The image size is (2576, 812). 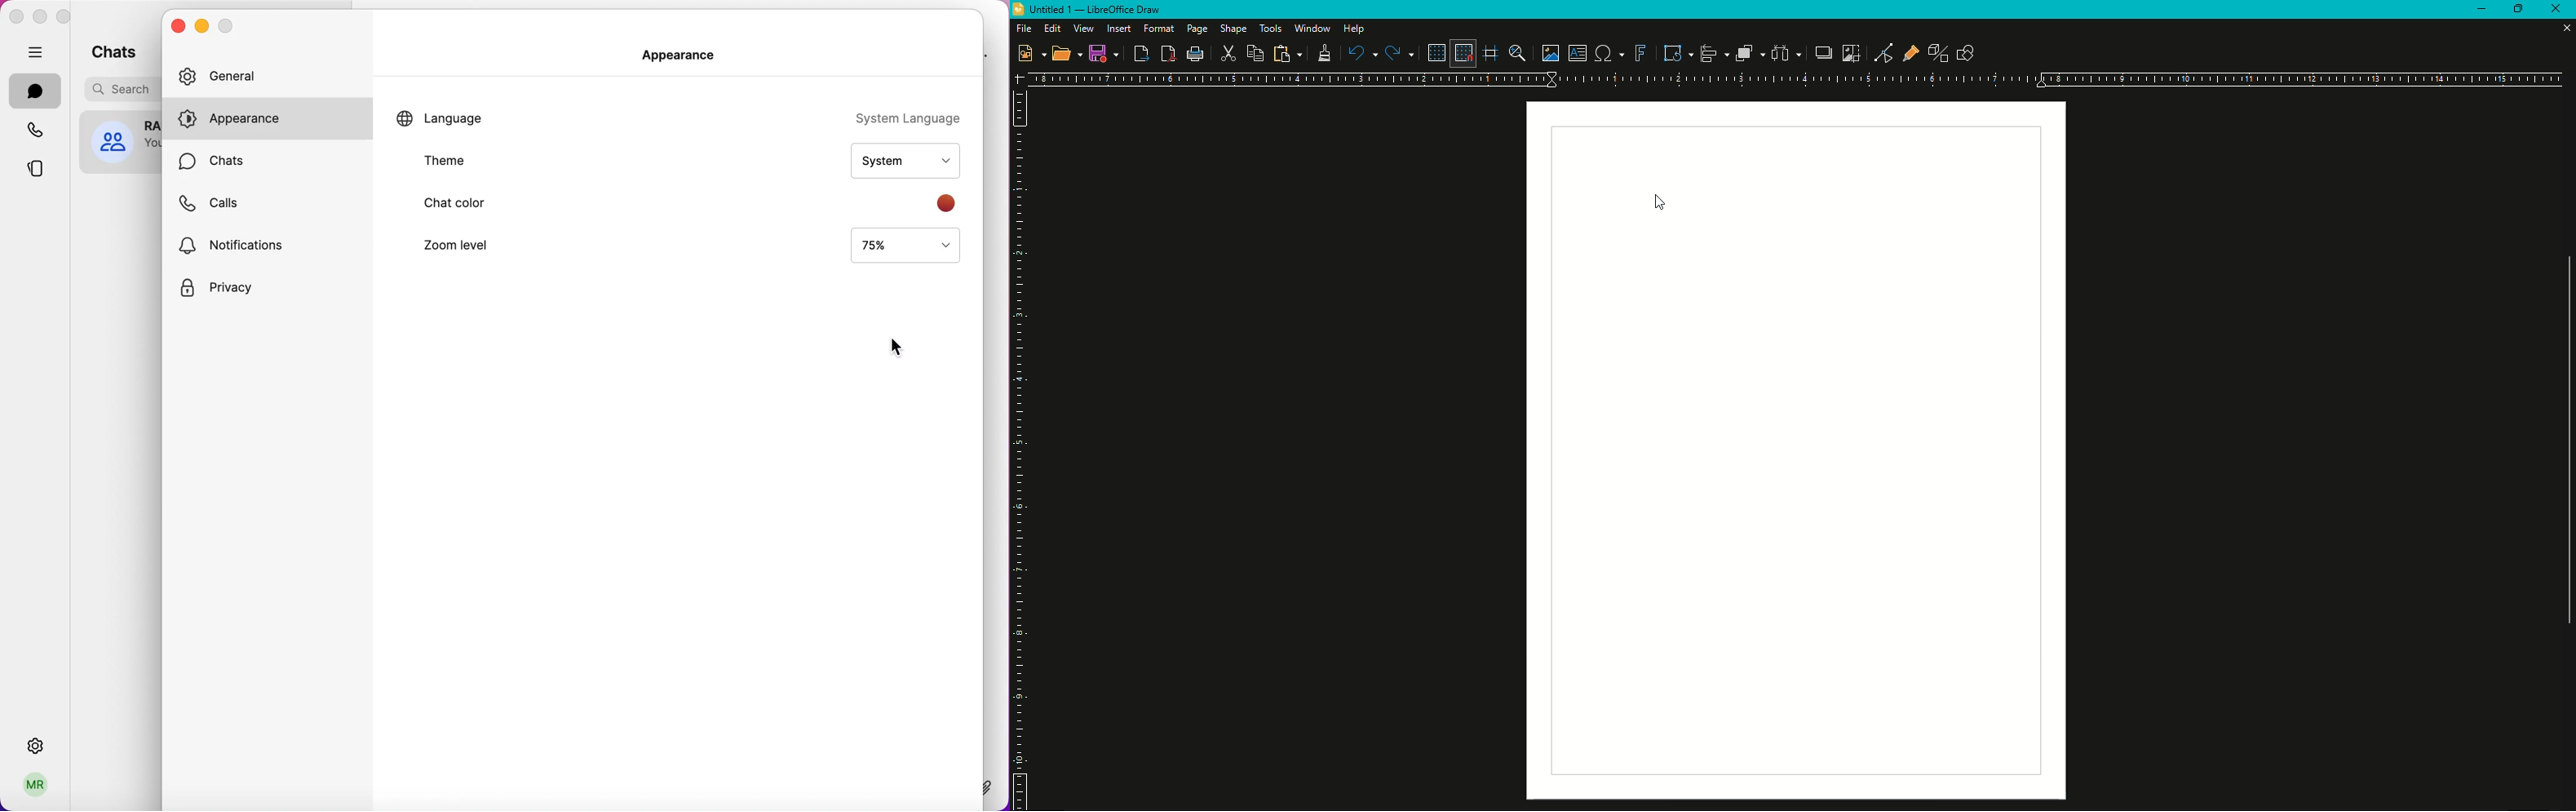 What do you see at coordinates (1940, 54) in the screenshot?
I see `Toggle Extrusion` at bounding box center [1940, 54].